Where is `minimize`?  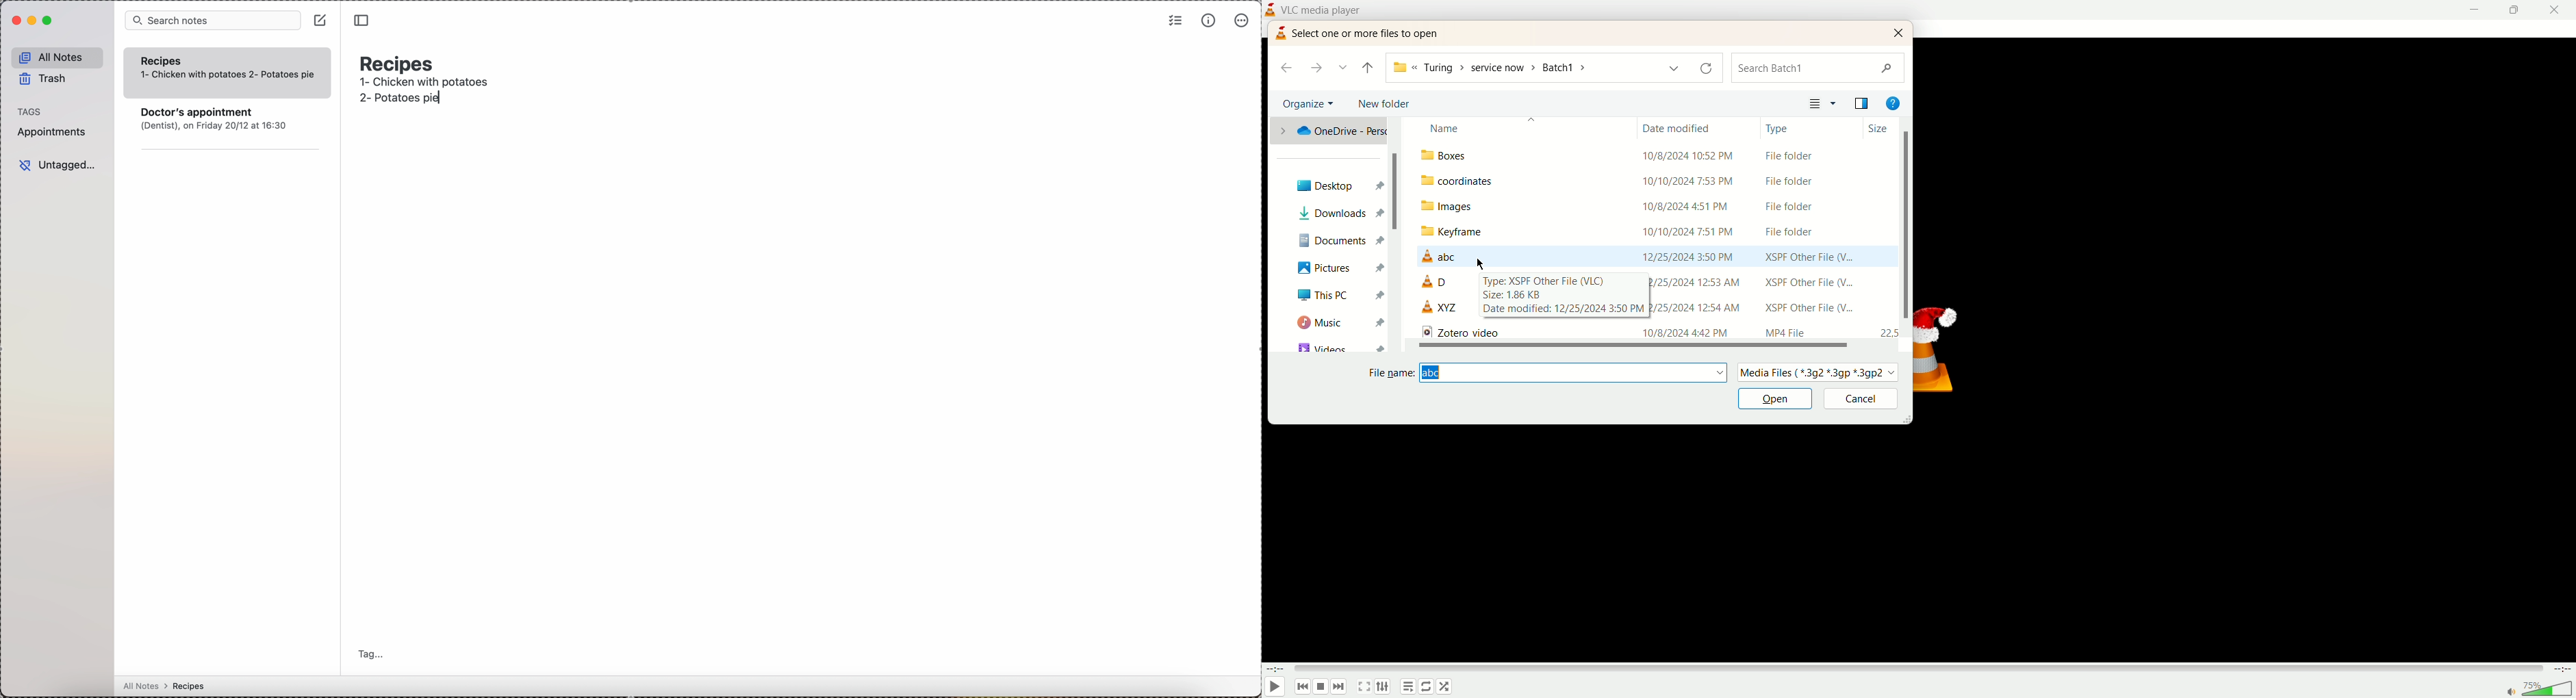
minimize is located at coordinates (2475, 10).